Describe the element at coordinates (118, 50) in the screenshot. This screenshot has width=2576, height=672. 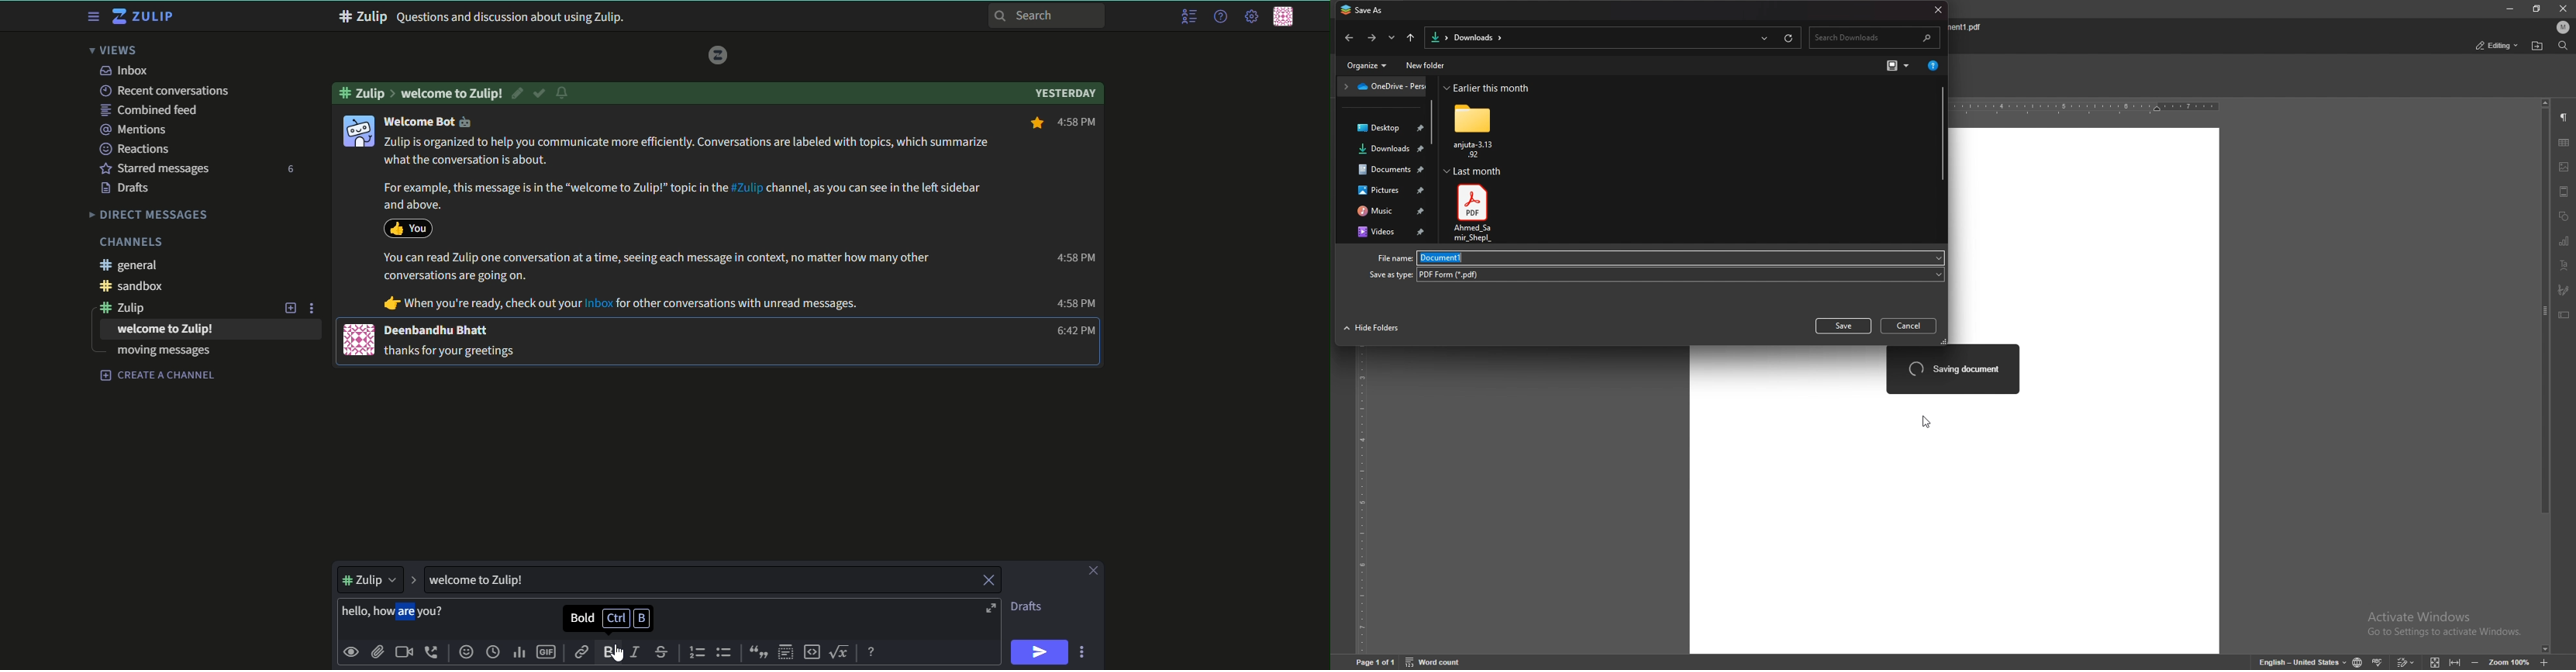
I see `views` at that location.